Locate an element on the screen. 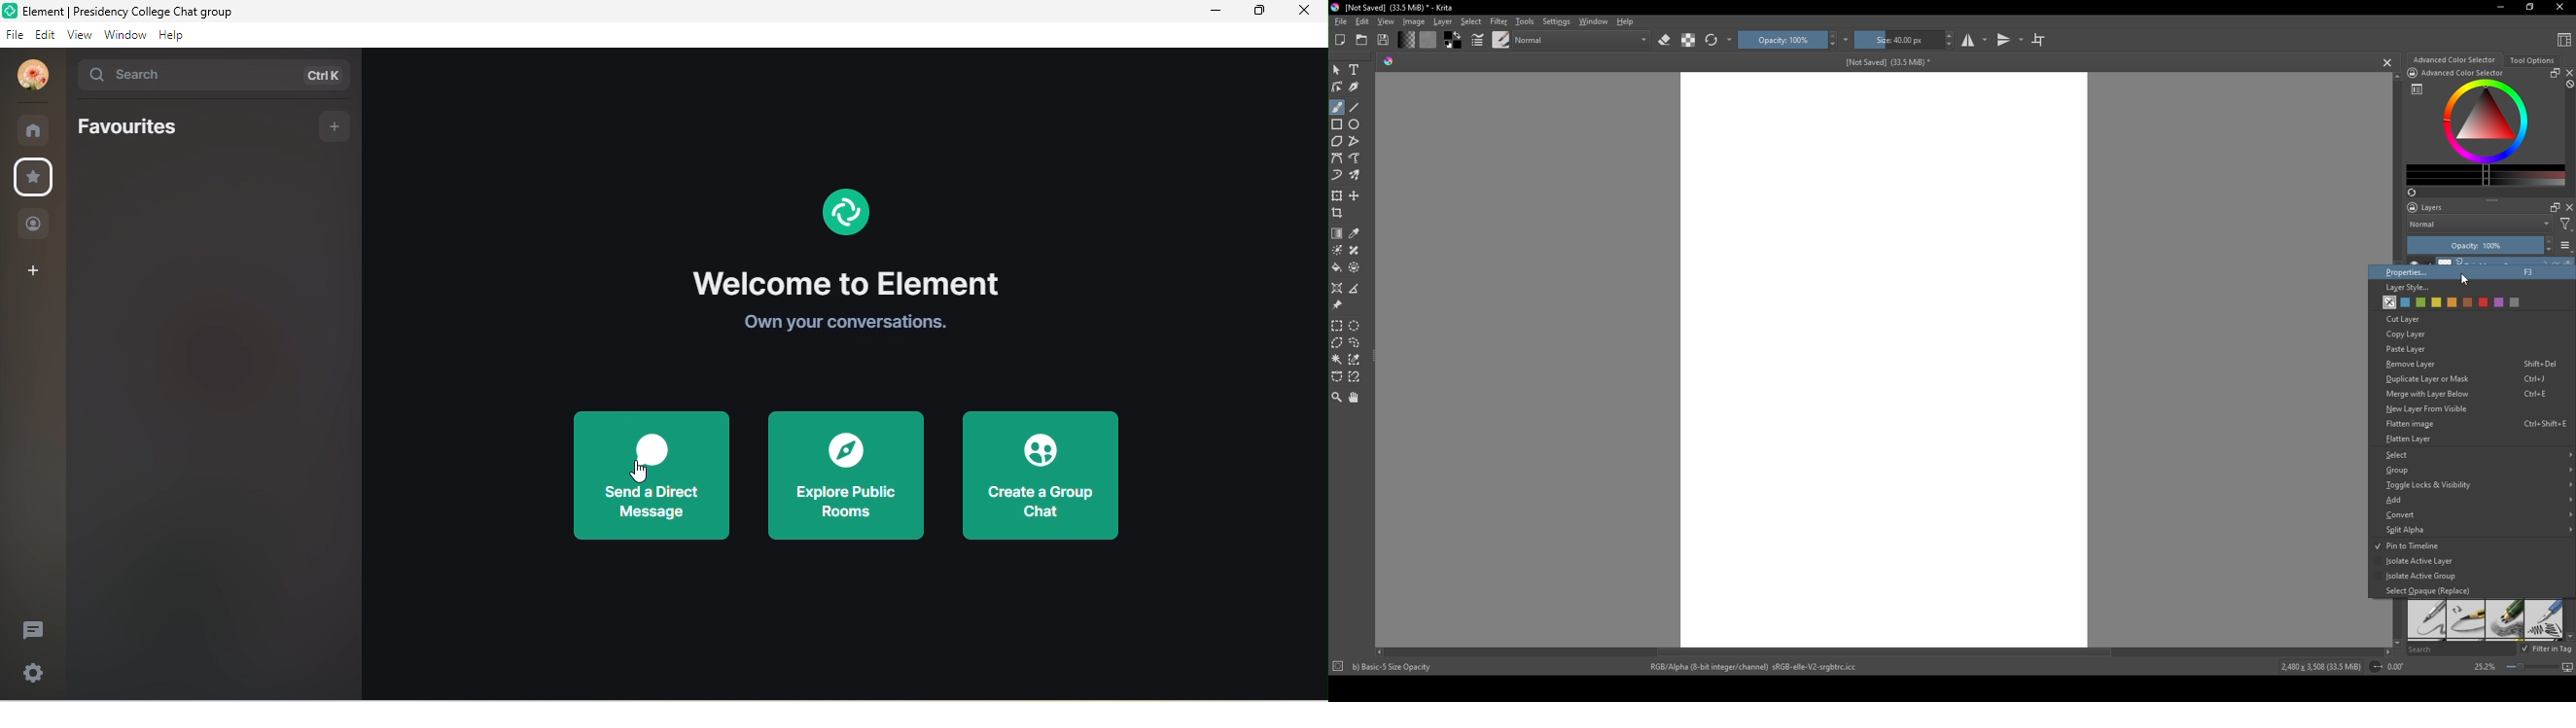 This screenshot has height=728, width=2576. folder is located at coordinates (1362, 40).